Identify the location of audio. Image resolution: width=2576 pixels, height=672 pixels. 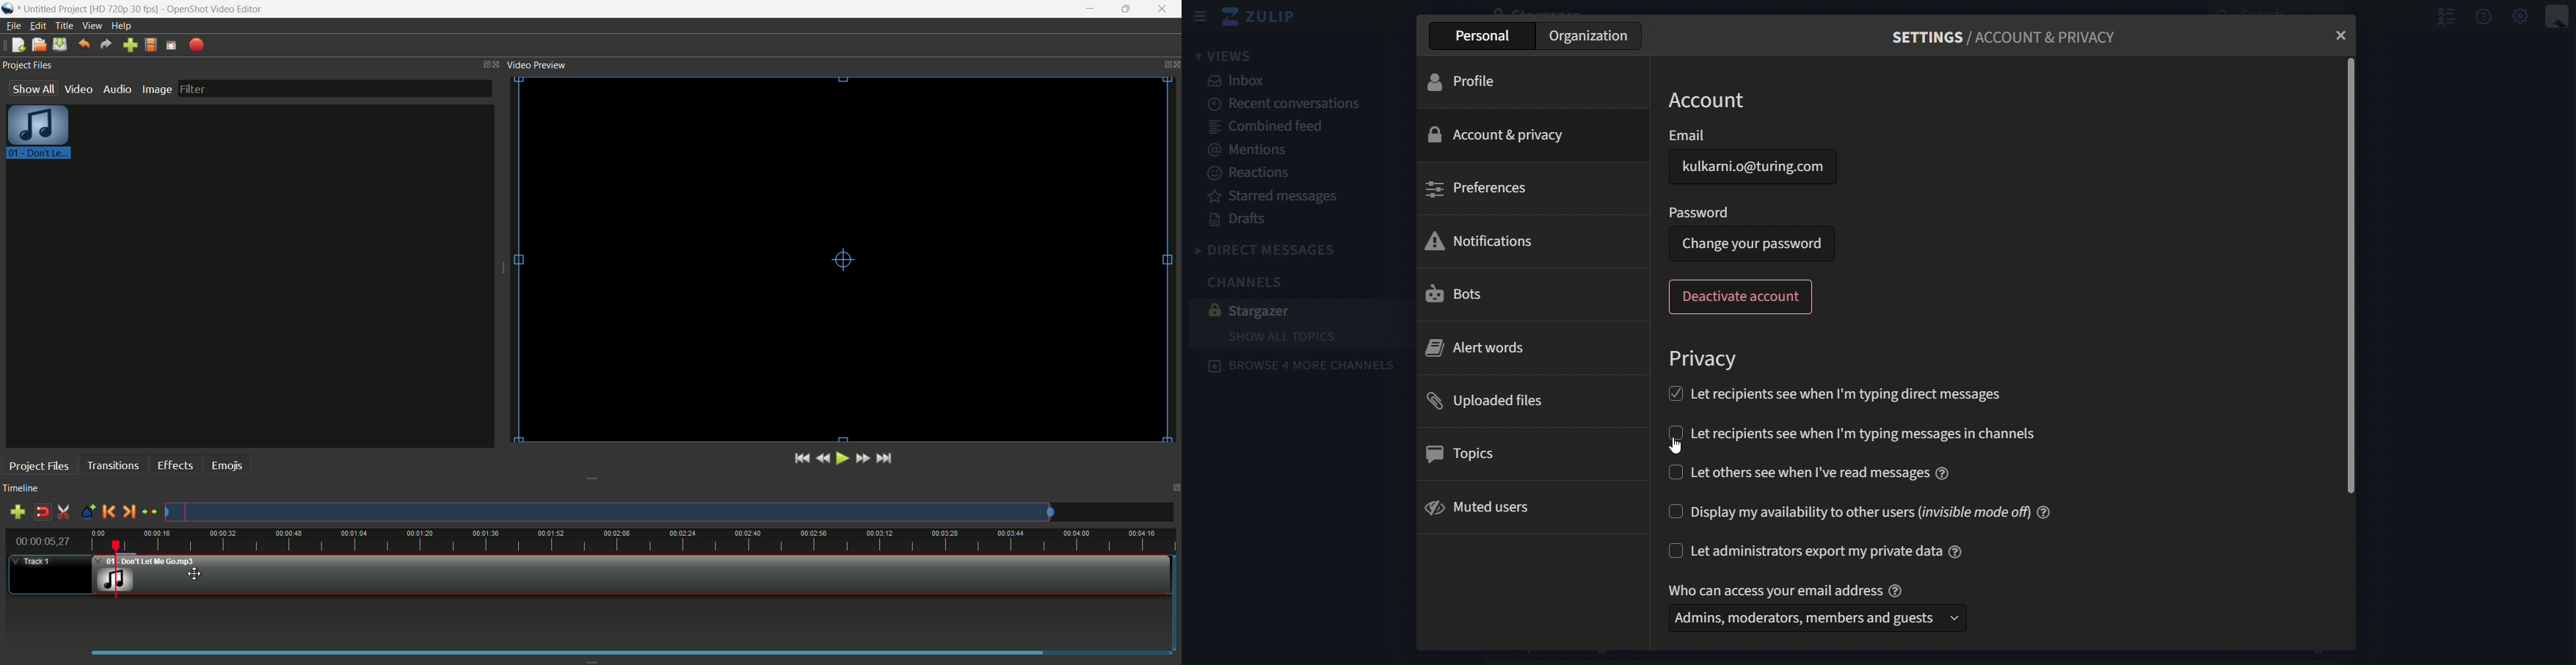
(116, 89).